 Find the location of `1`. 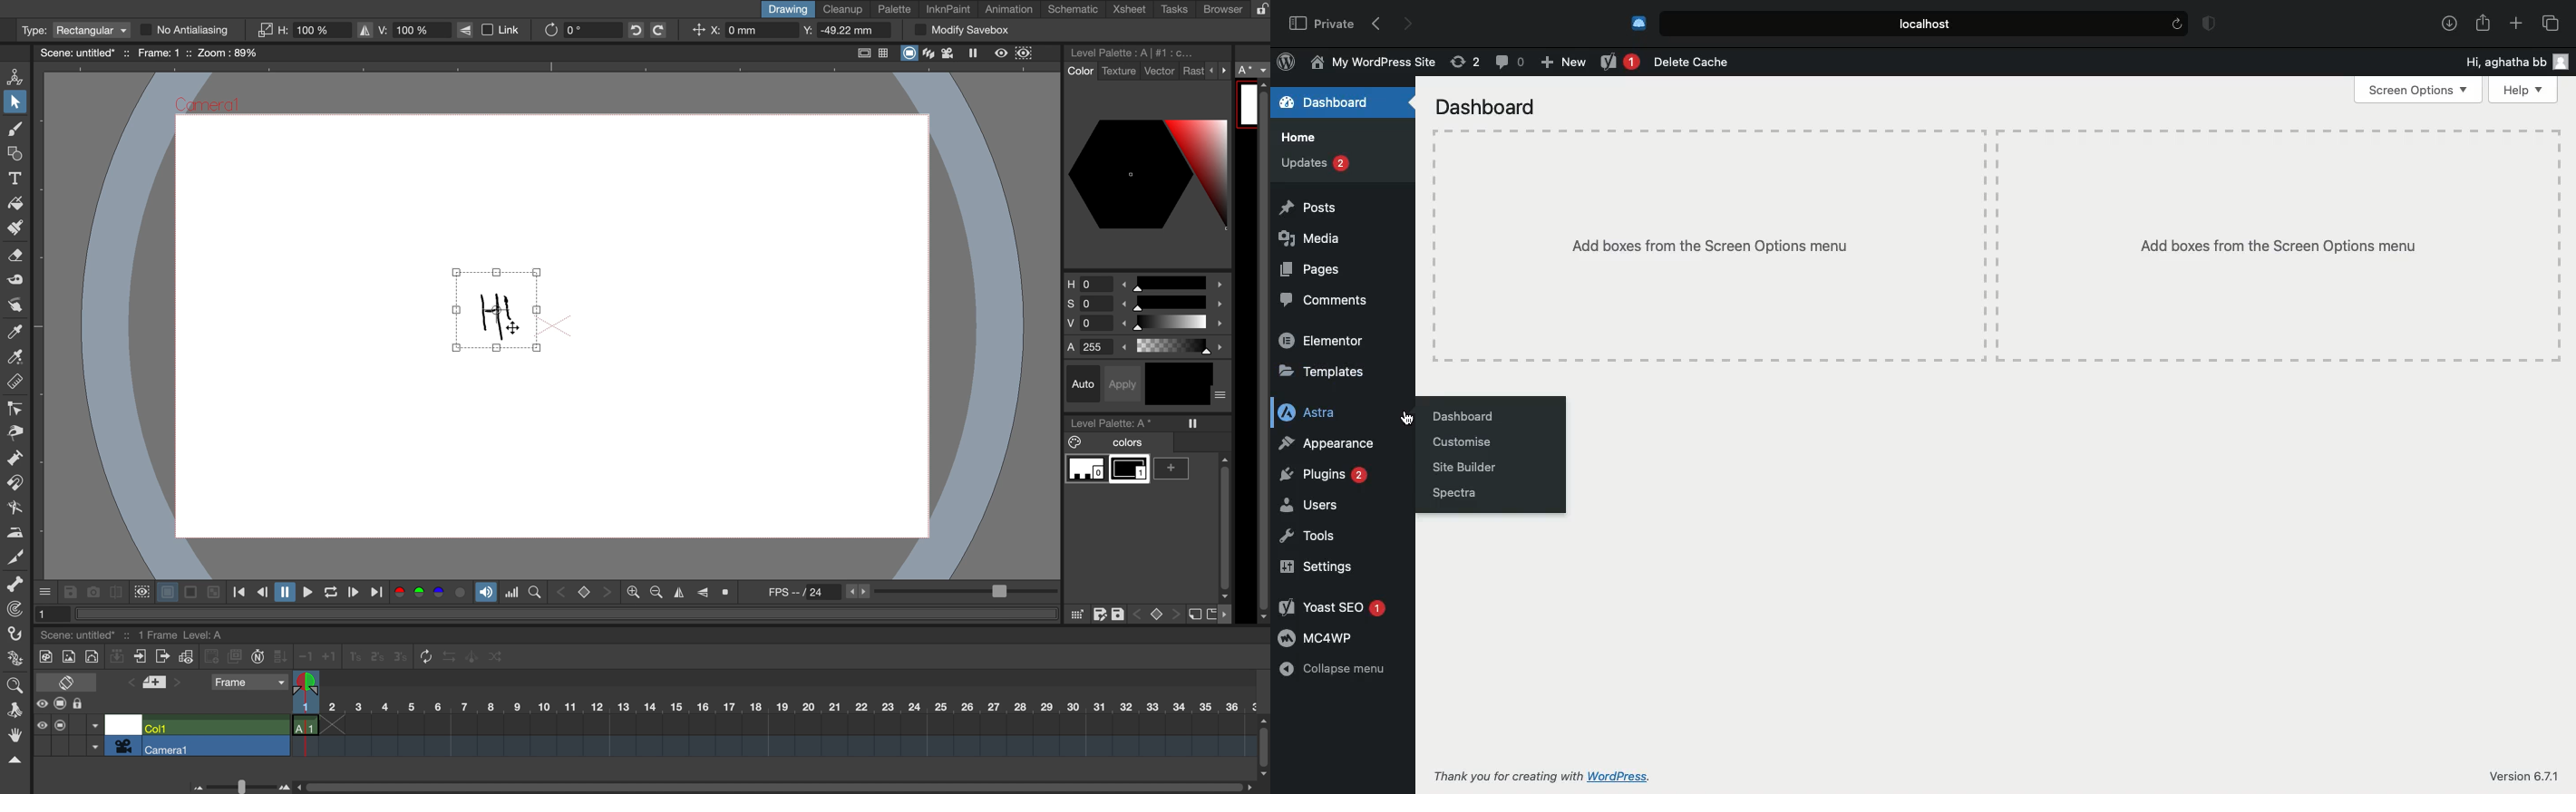

1 is located at coordinates (49, 613).